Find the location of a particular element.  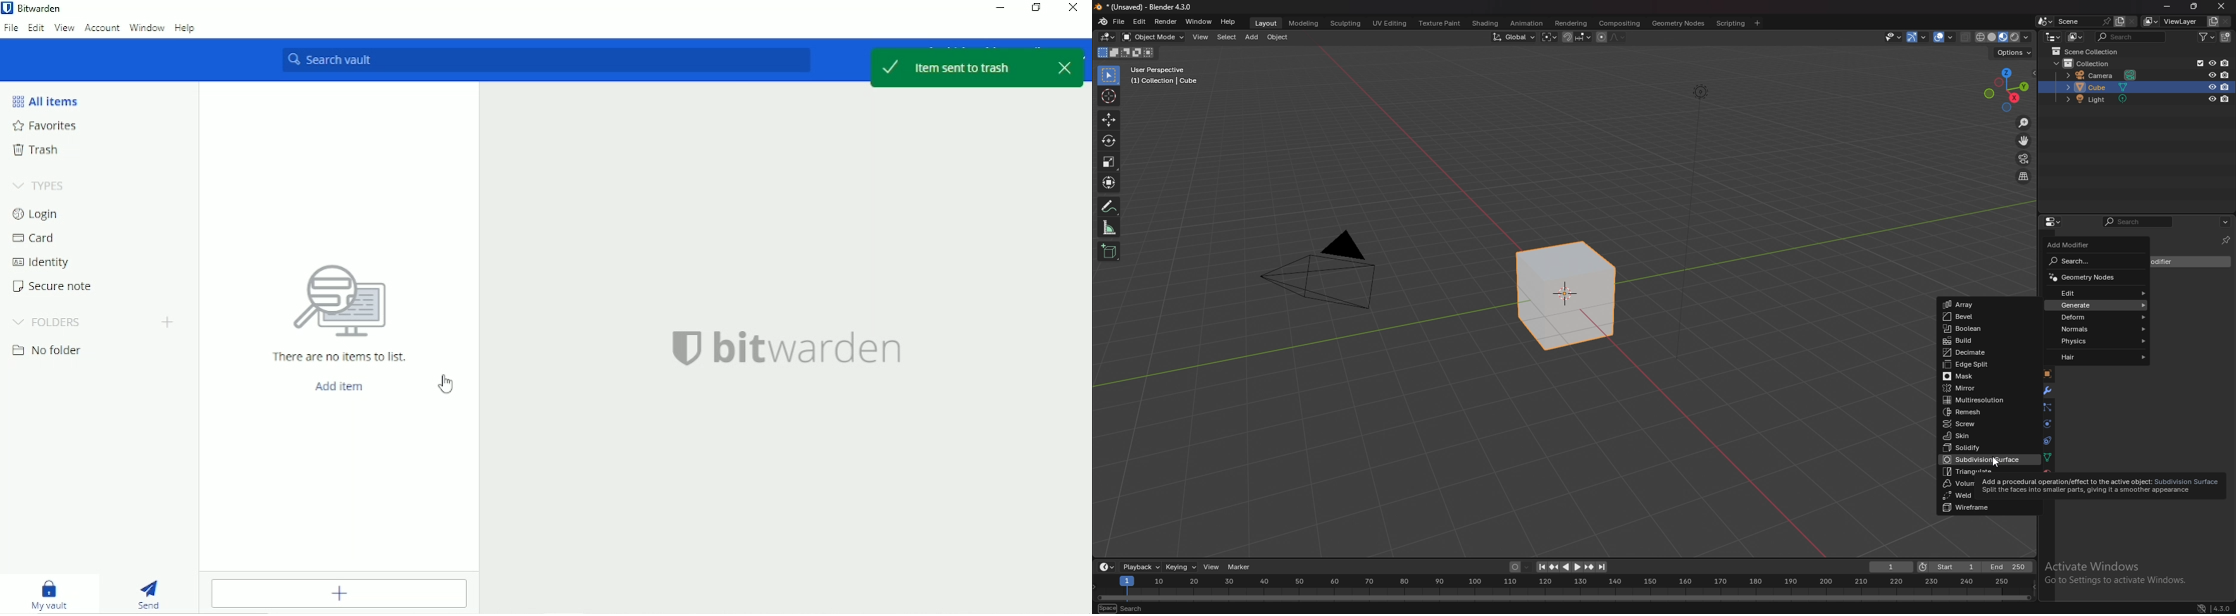

Send is located at coordinates (152, 595).